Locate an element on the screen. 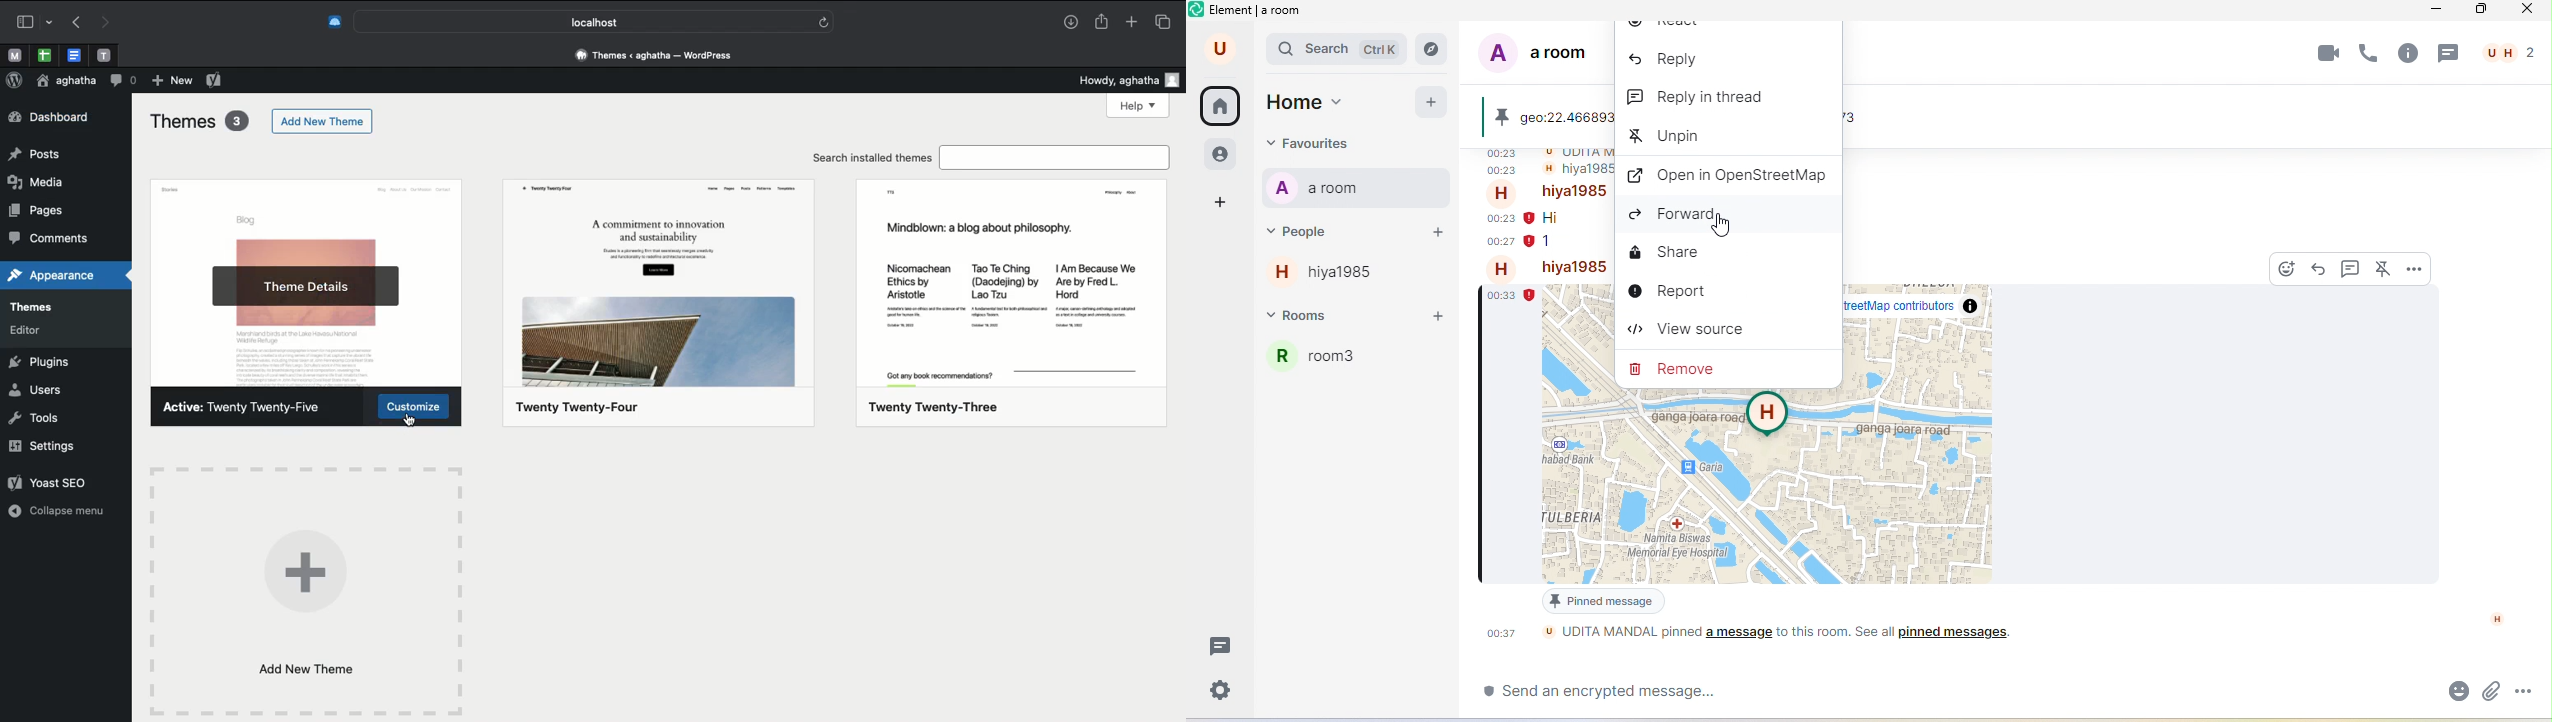  hiya 1985 joined the room is located at coordinates (1572, 171).